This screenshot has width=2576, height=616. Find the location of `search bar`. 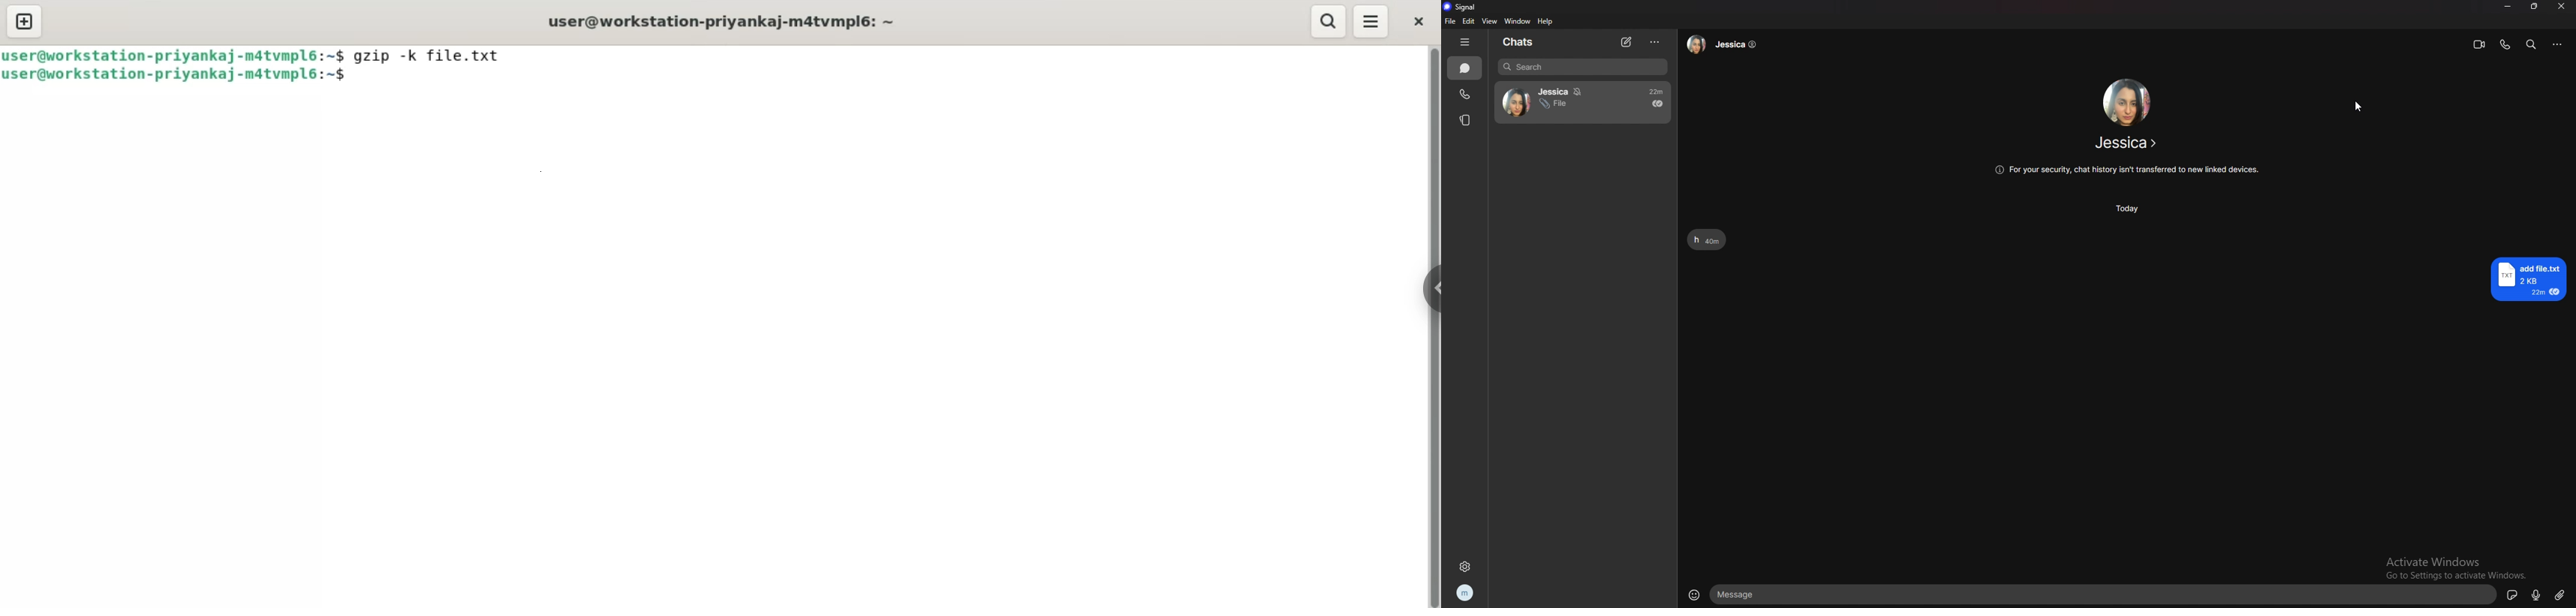

search bar is located at coordinates (1582, 67).